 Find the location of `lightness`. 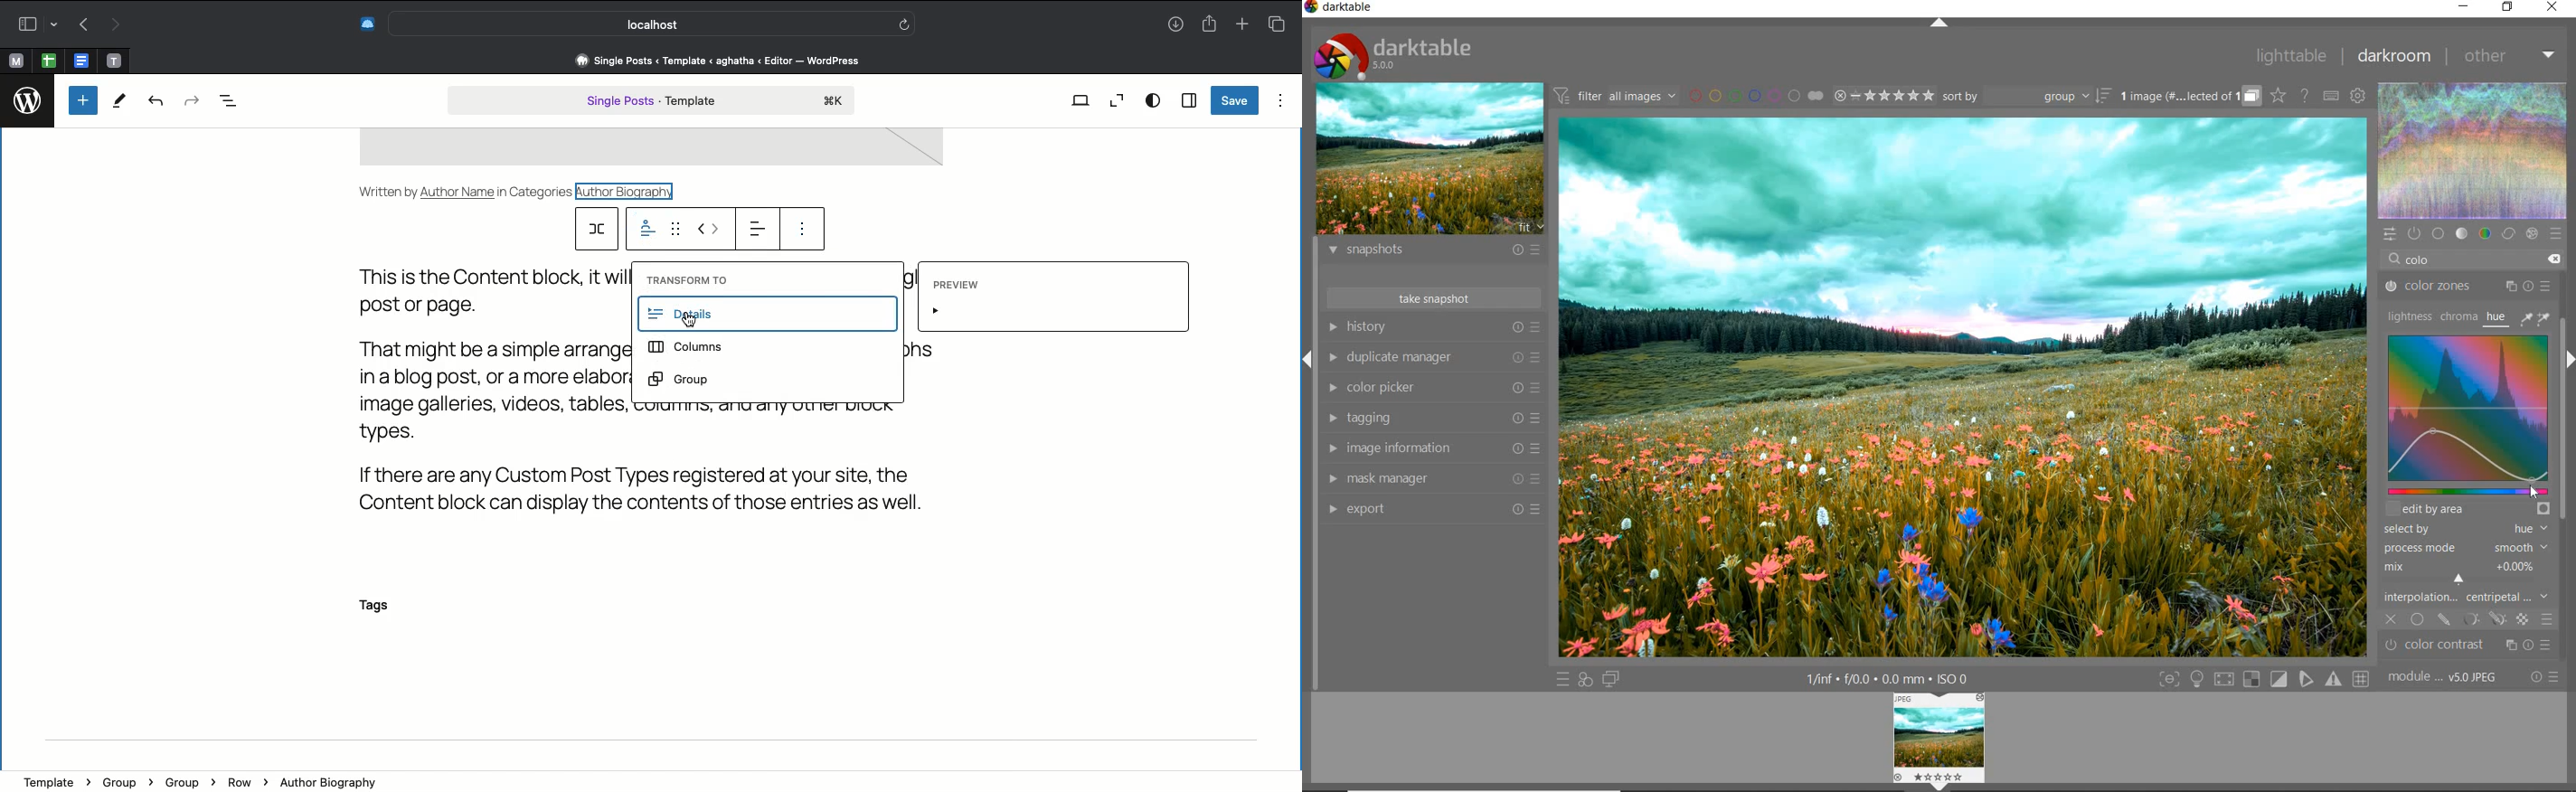

lightness is located at coordinates (2410, 316).